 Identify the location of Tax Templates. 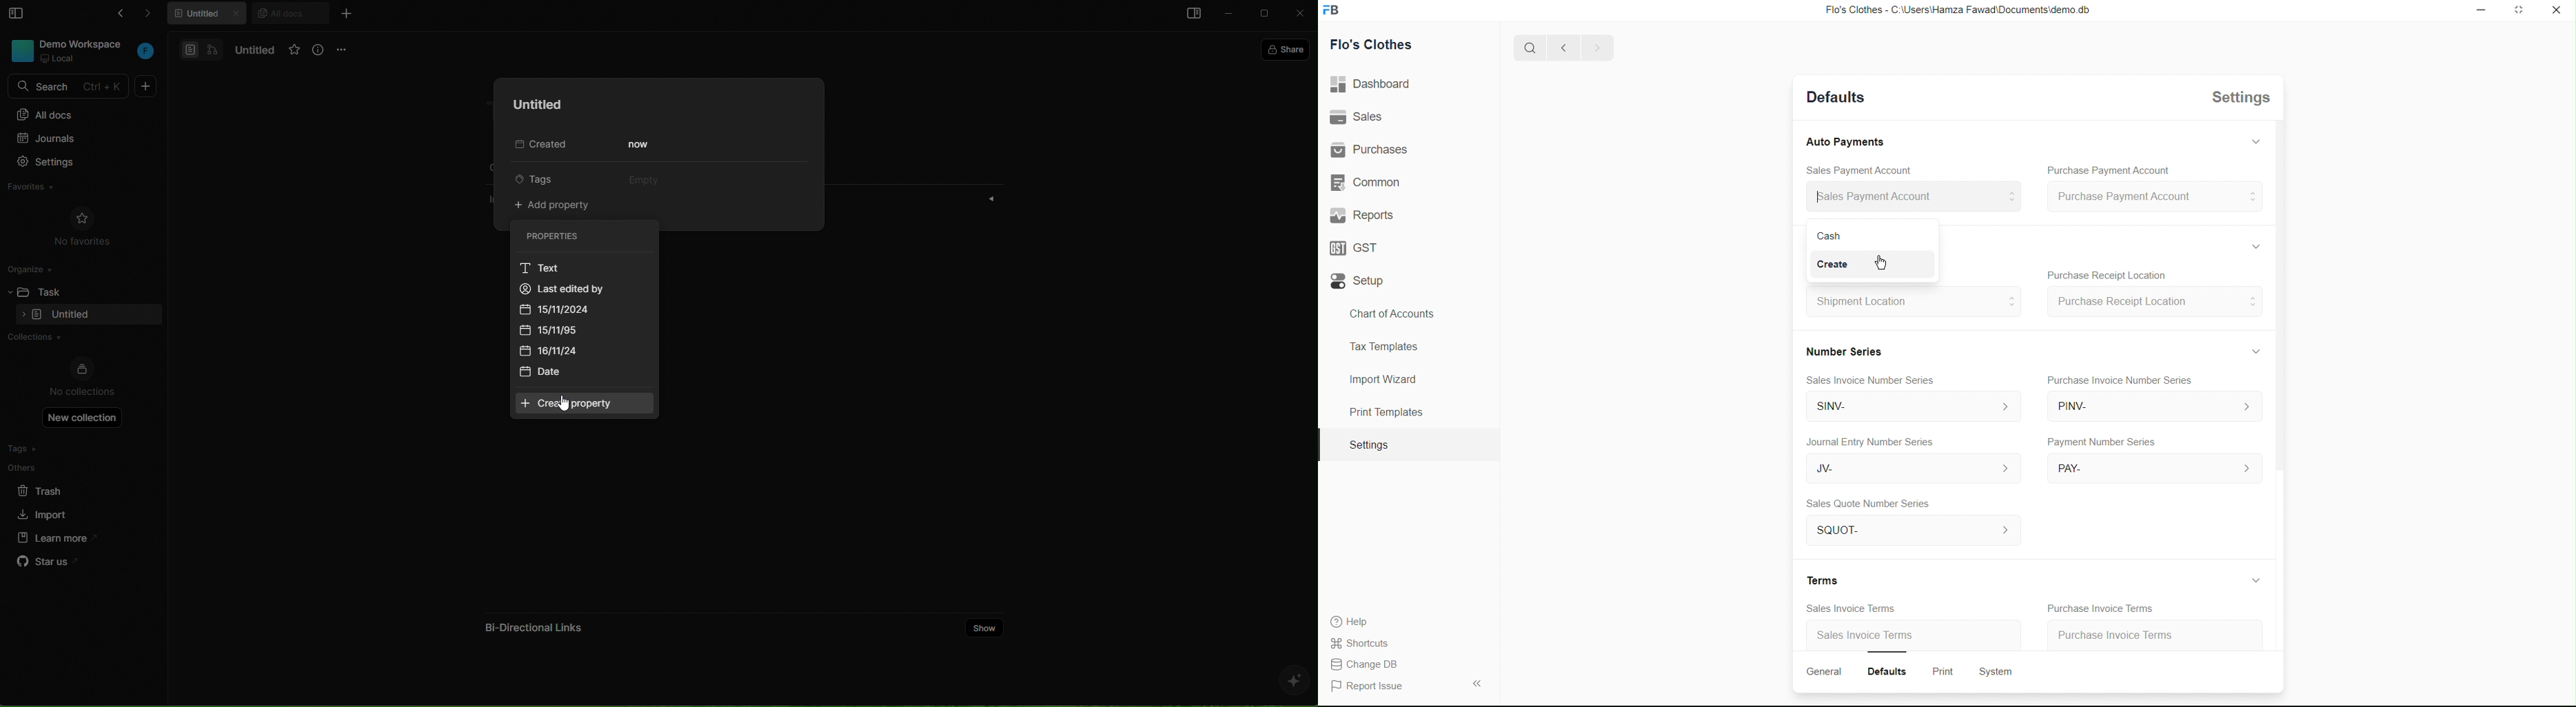
(1381, 344).